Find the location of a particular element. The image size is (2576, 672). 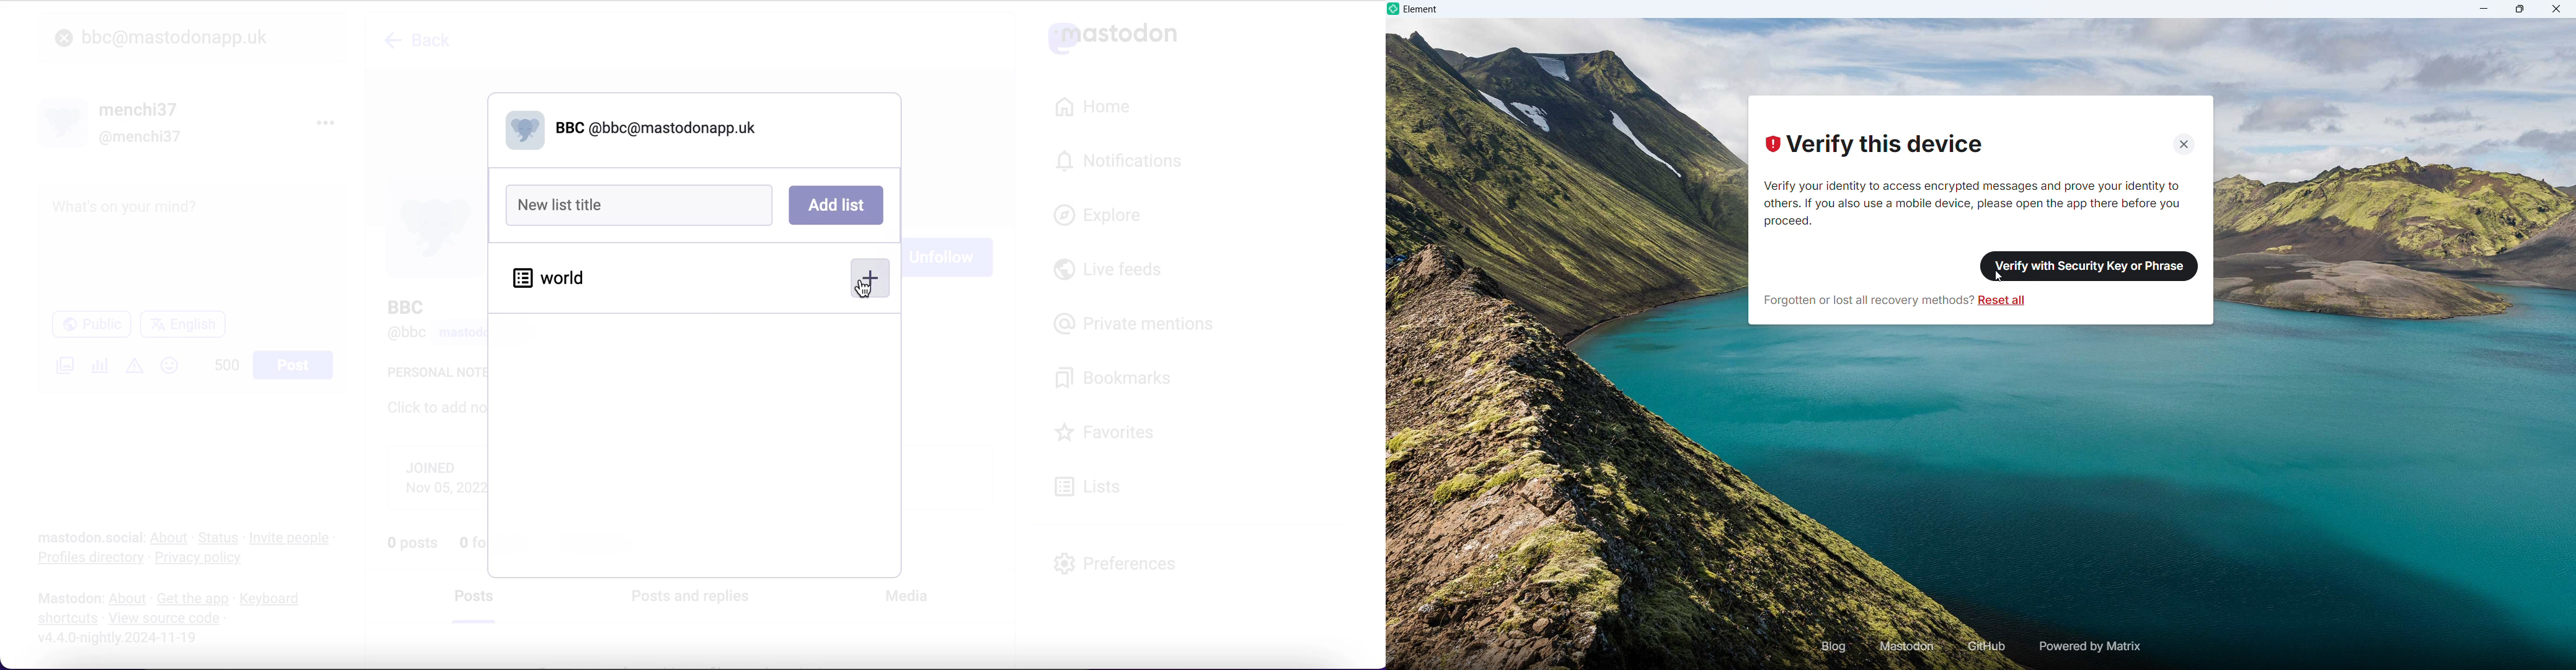

Powered by matrix  is located at coordinates (2088, 646).